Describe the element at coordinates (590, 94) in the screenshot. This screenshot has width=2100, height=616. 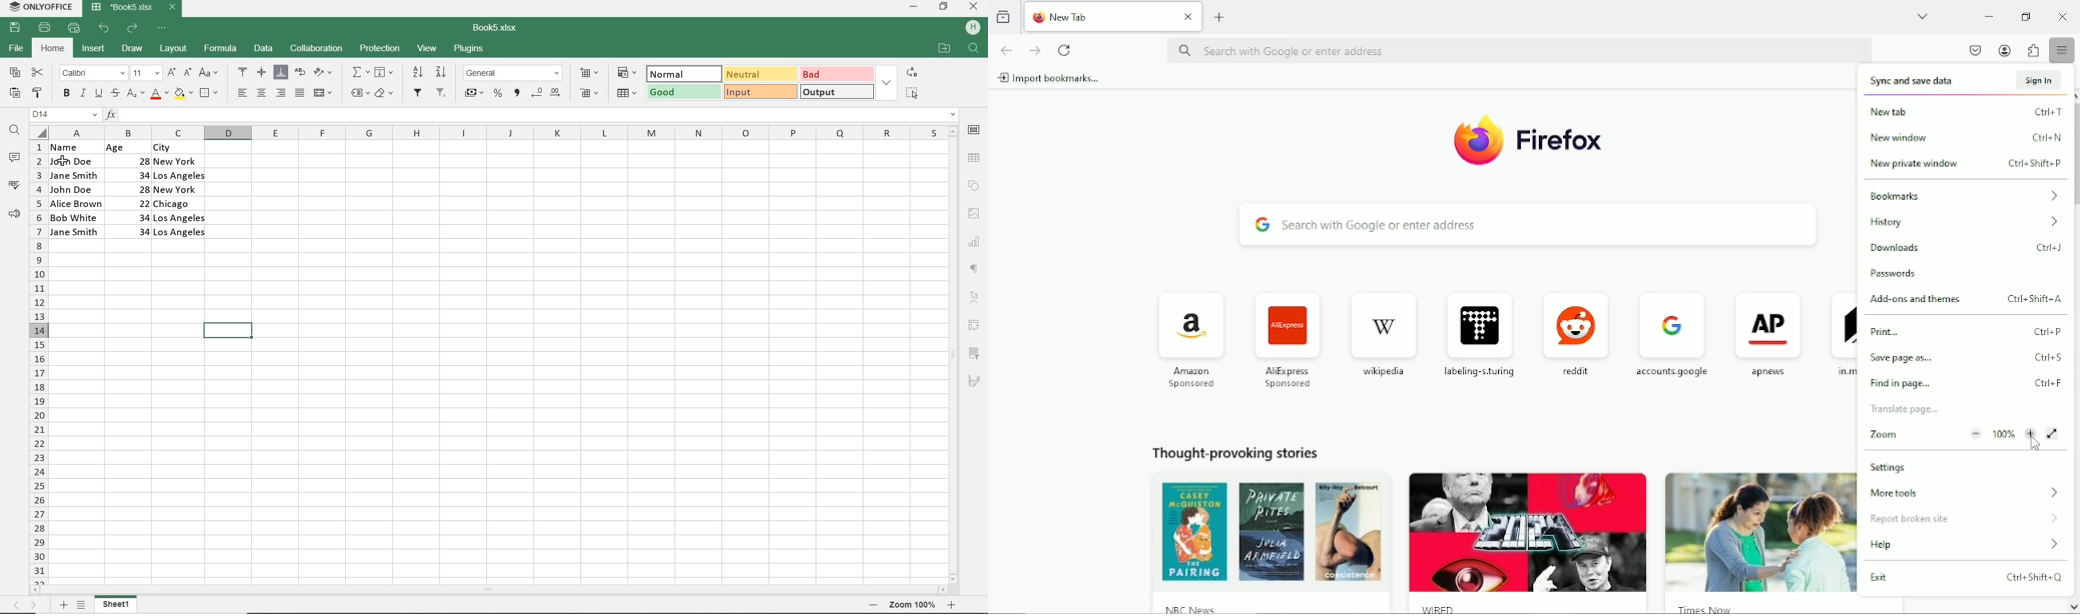
I see `DELETE CELLS` at that location.